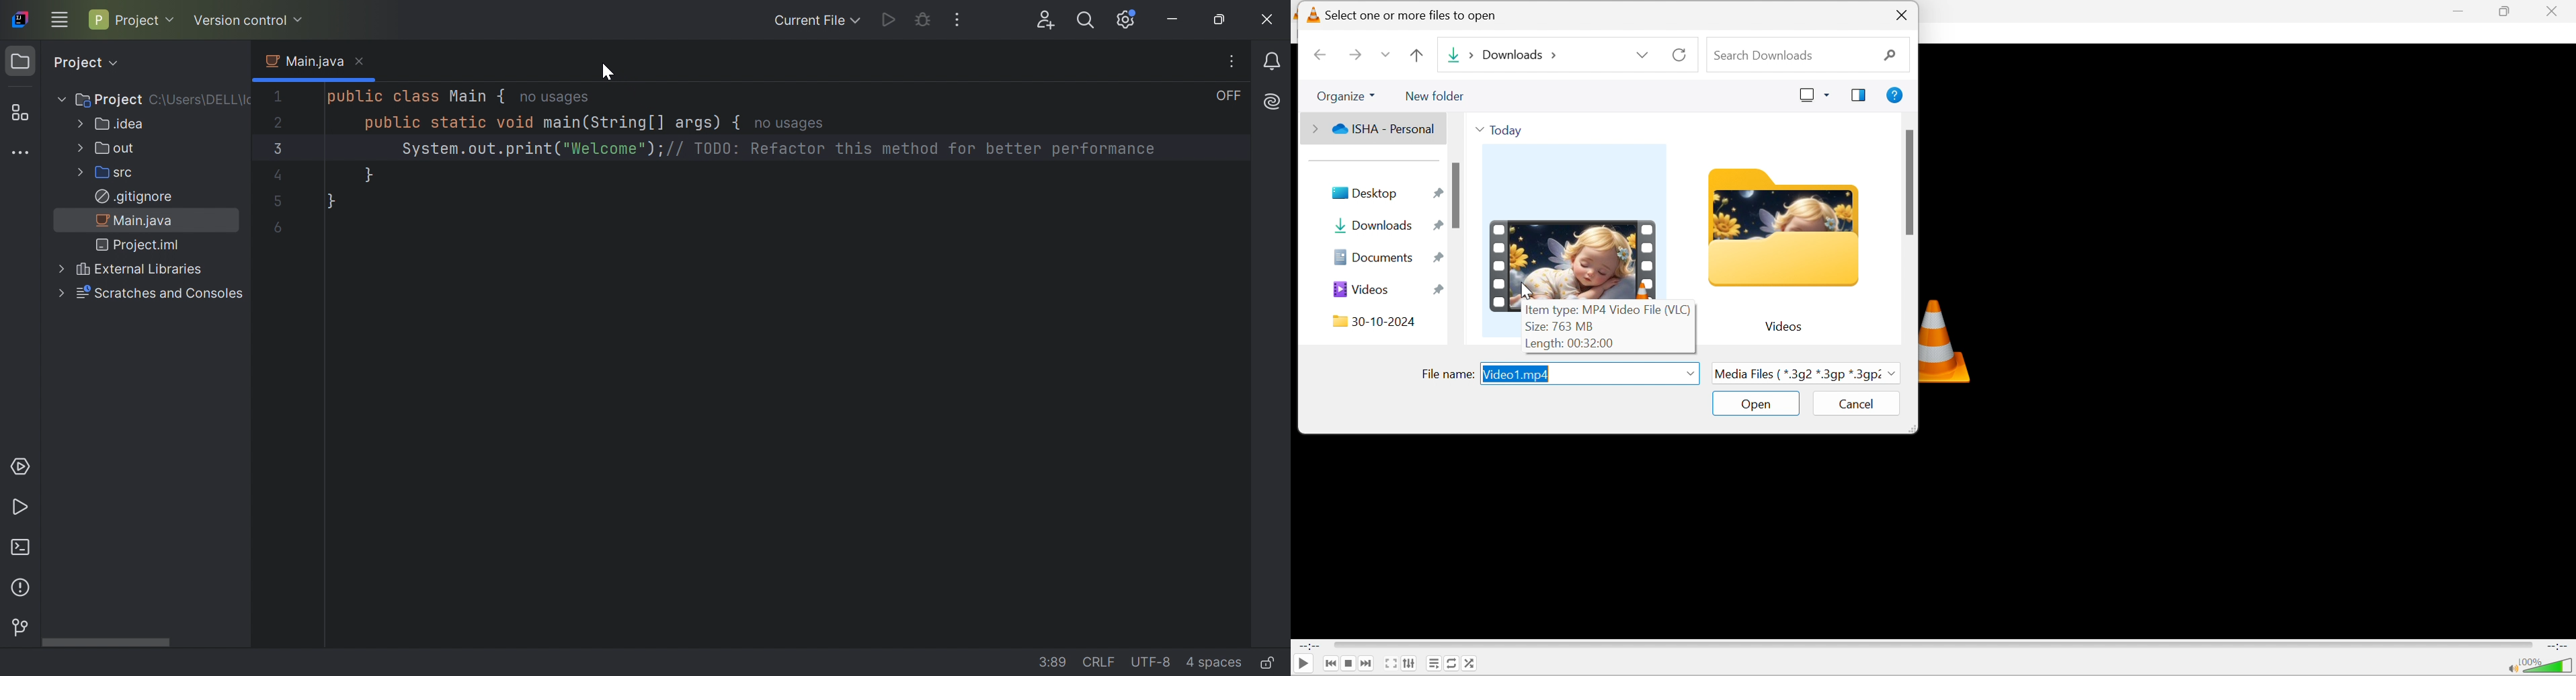  Describe the element at coordinates (1933, 646) in the screenshot. I see `Progress bar` at that location.